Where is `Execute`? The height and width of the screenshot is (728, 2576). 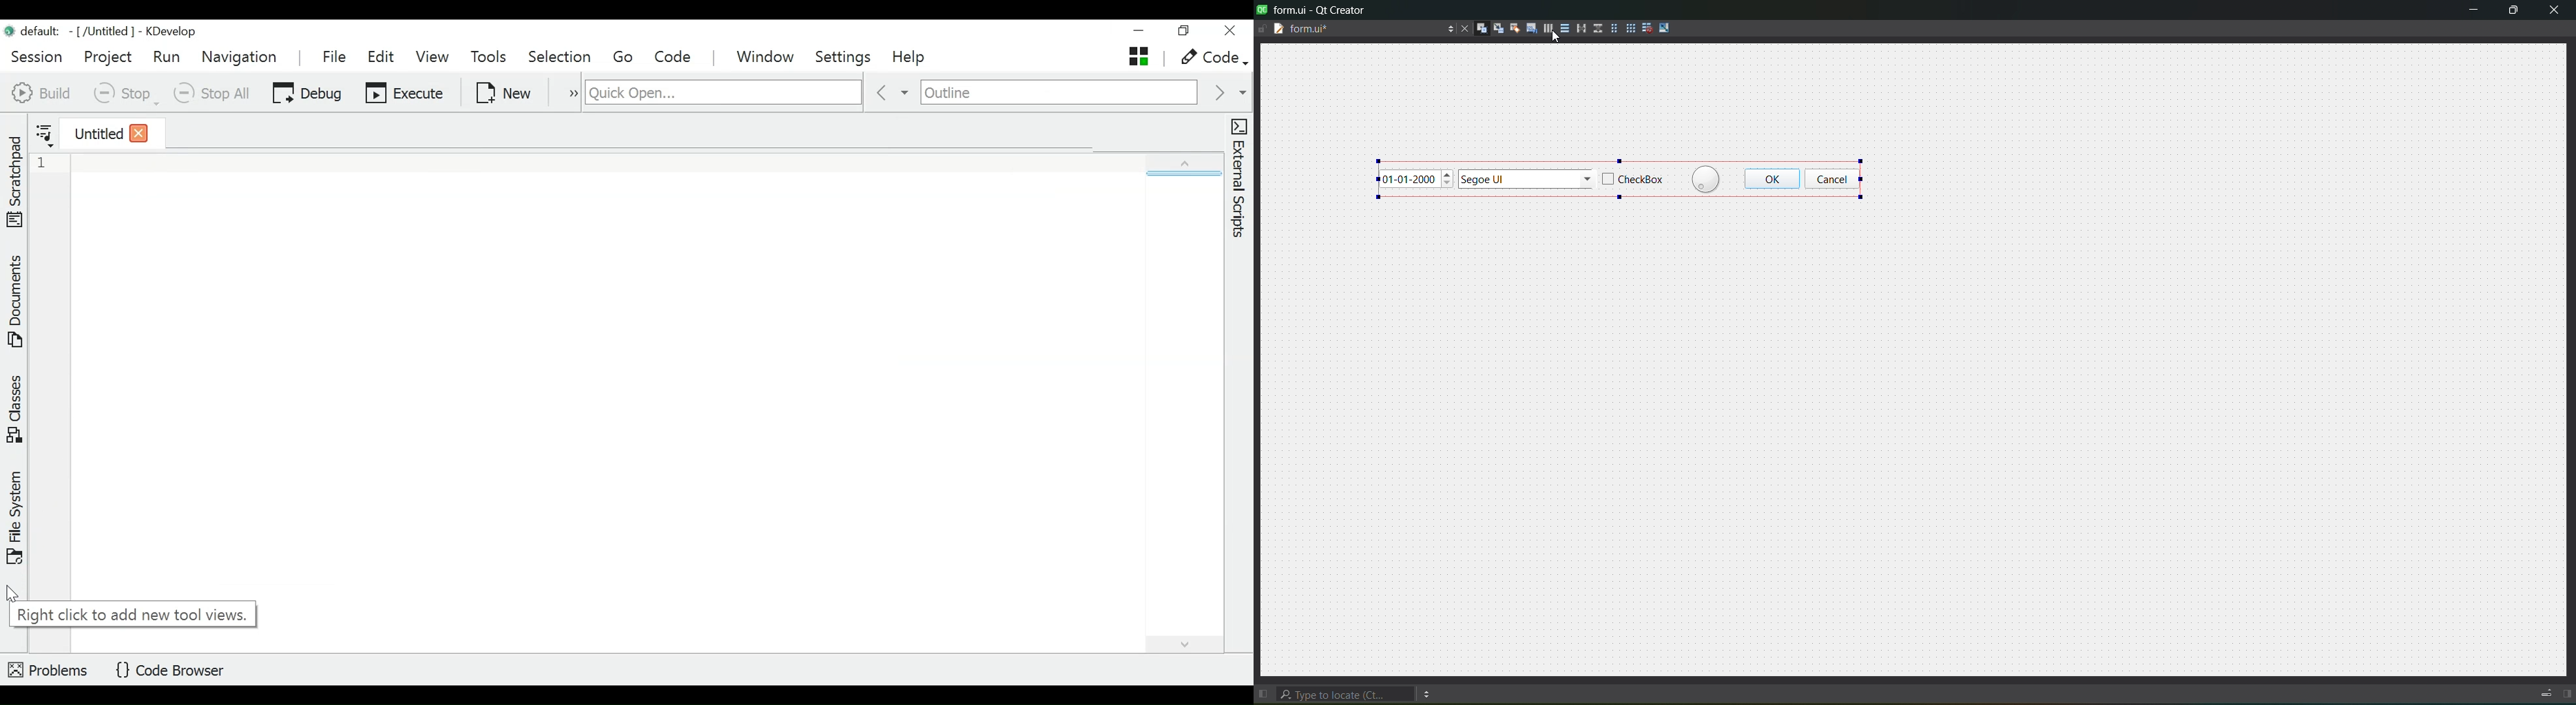
Execute is located at coordinates (406, 93).